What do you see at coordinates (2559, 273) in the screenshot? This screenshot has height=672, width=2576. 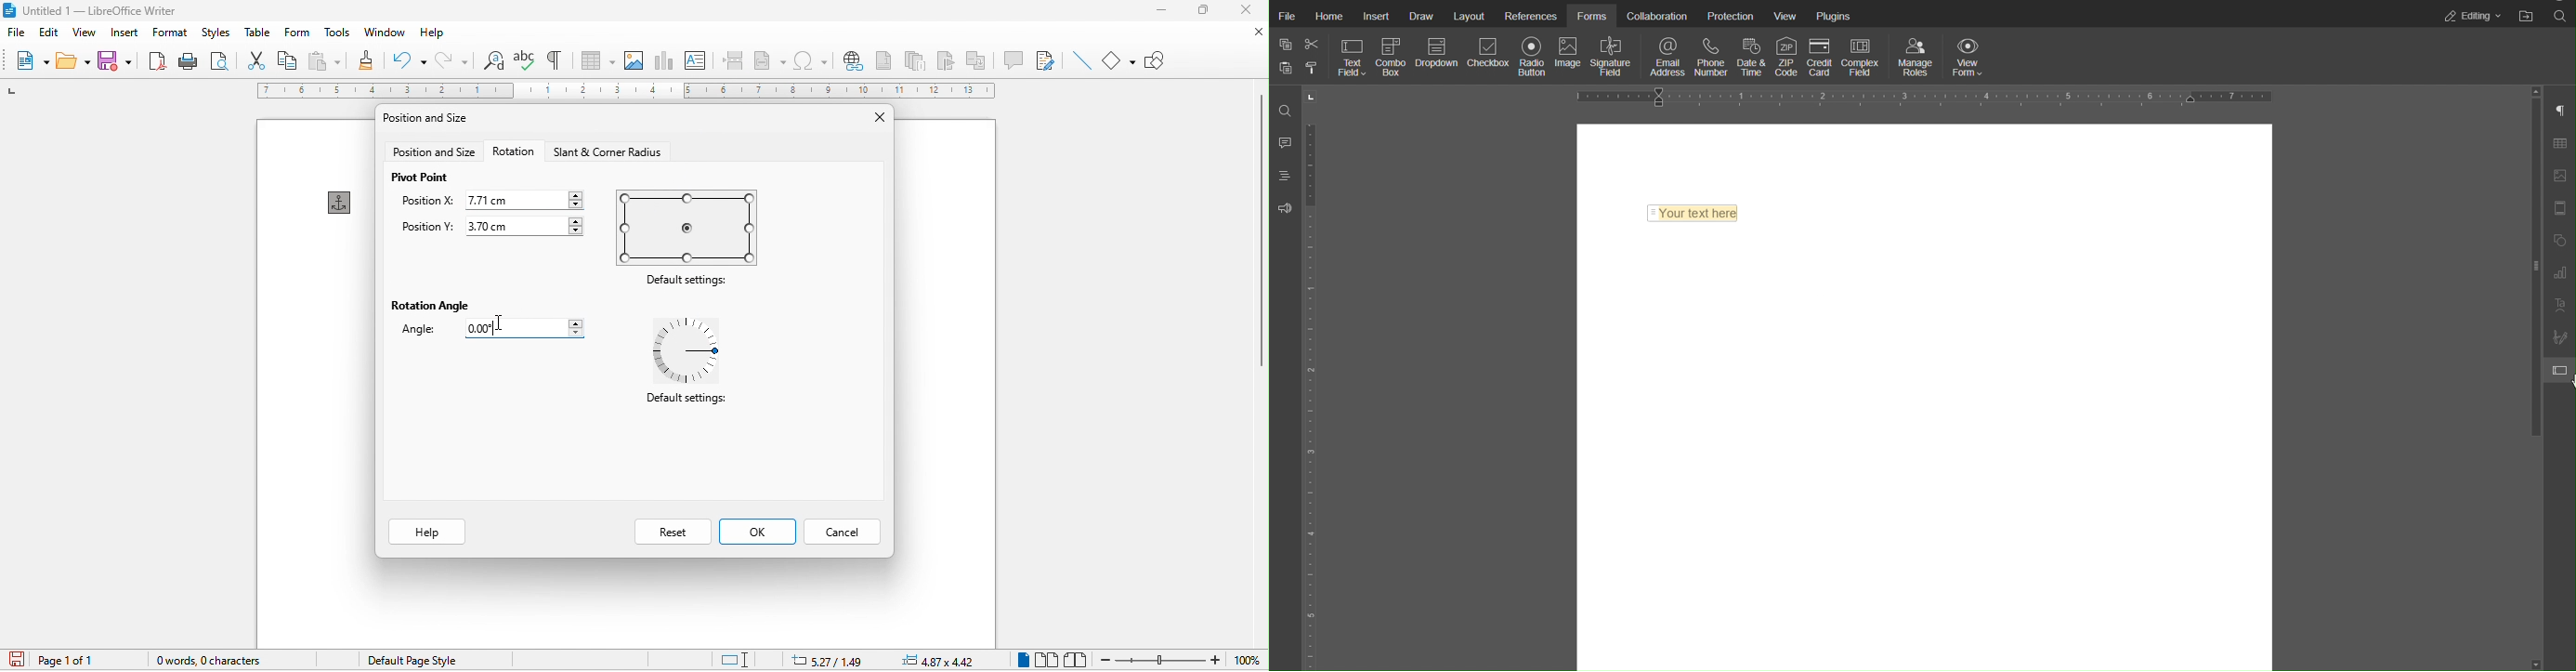 I see `Graph Settings` at bounding box center [2559, 273].